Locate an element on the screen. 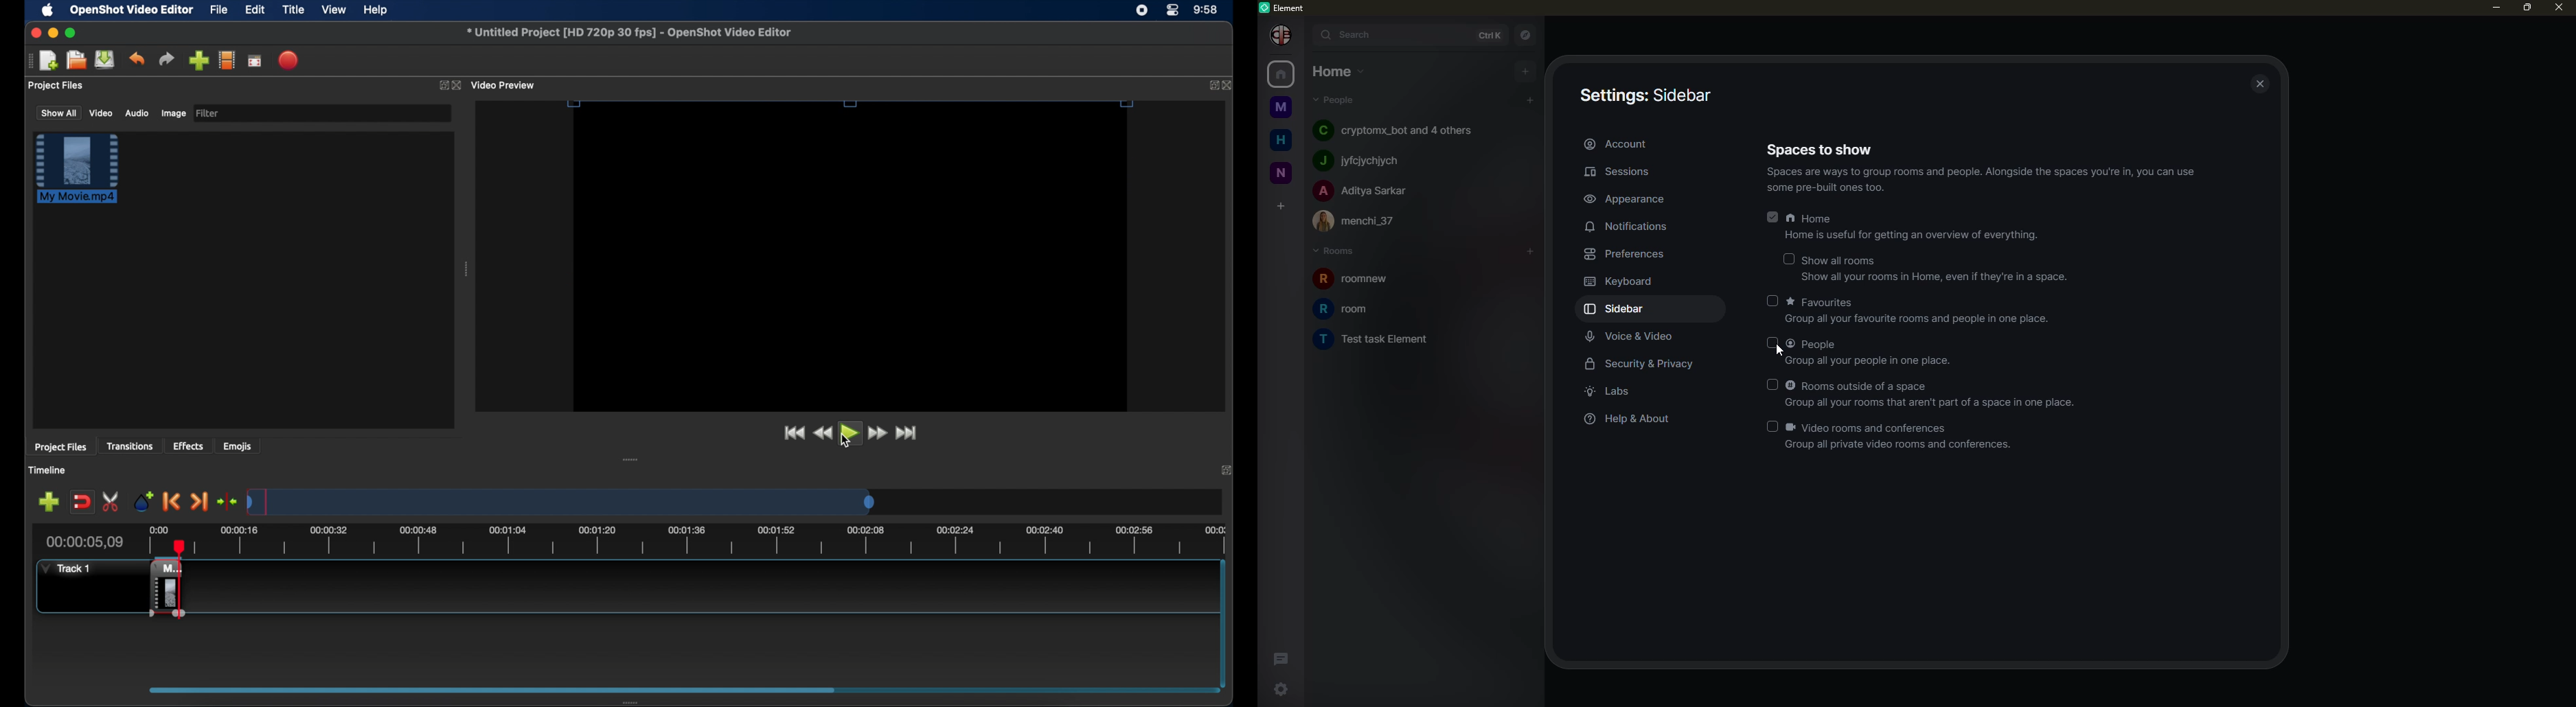 The width and height of the screenshot is (2576, 728). info is located at coordinates (1987, 180).